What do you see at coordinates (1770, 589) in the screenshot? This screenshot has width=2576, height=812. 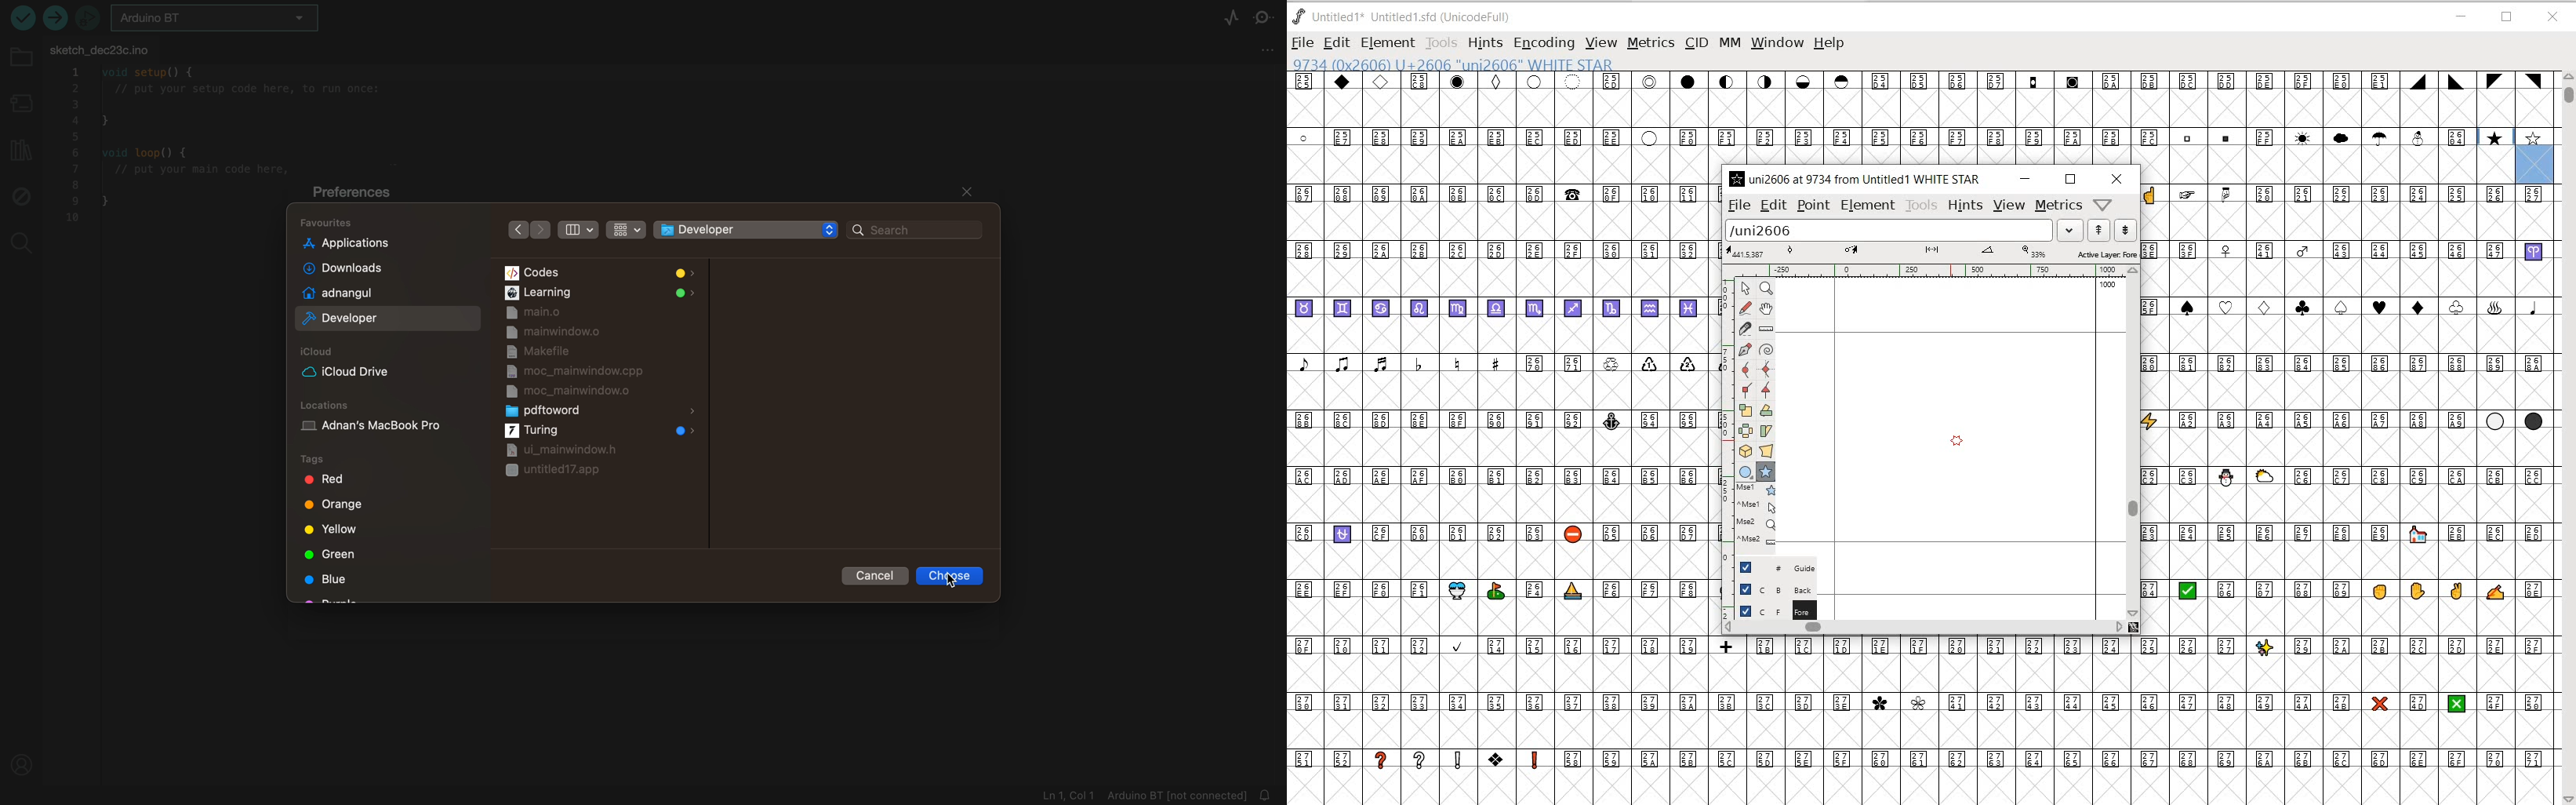 I see `BACKGROUND` at bounding box center [1770, 589].